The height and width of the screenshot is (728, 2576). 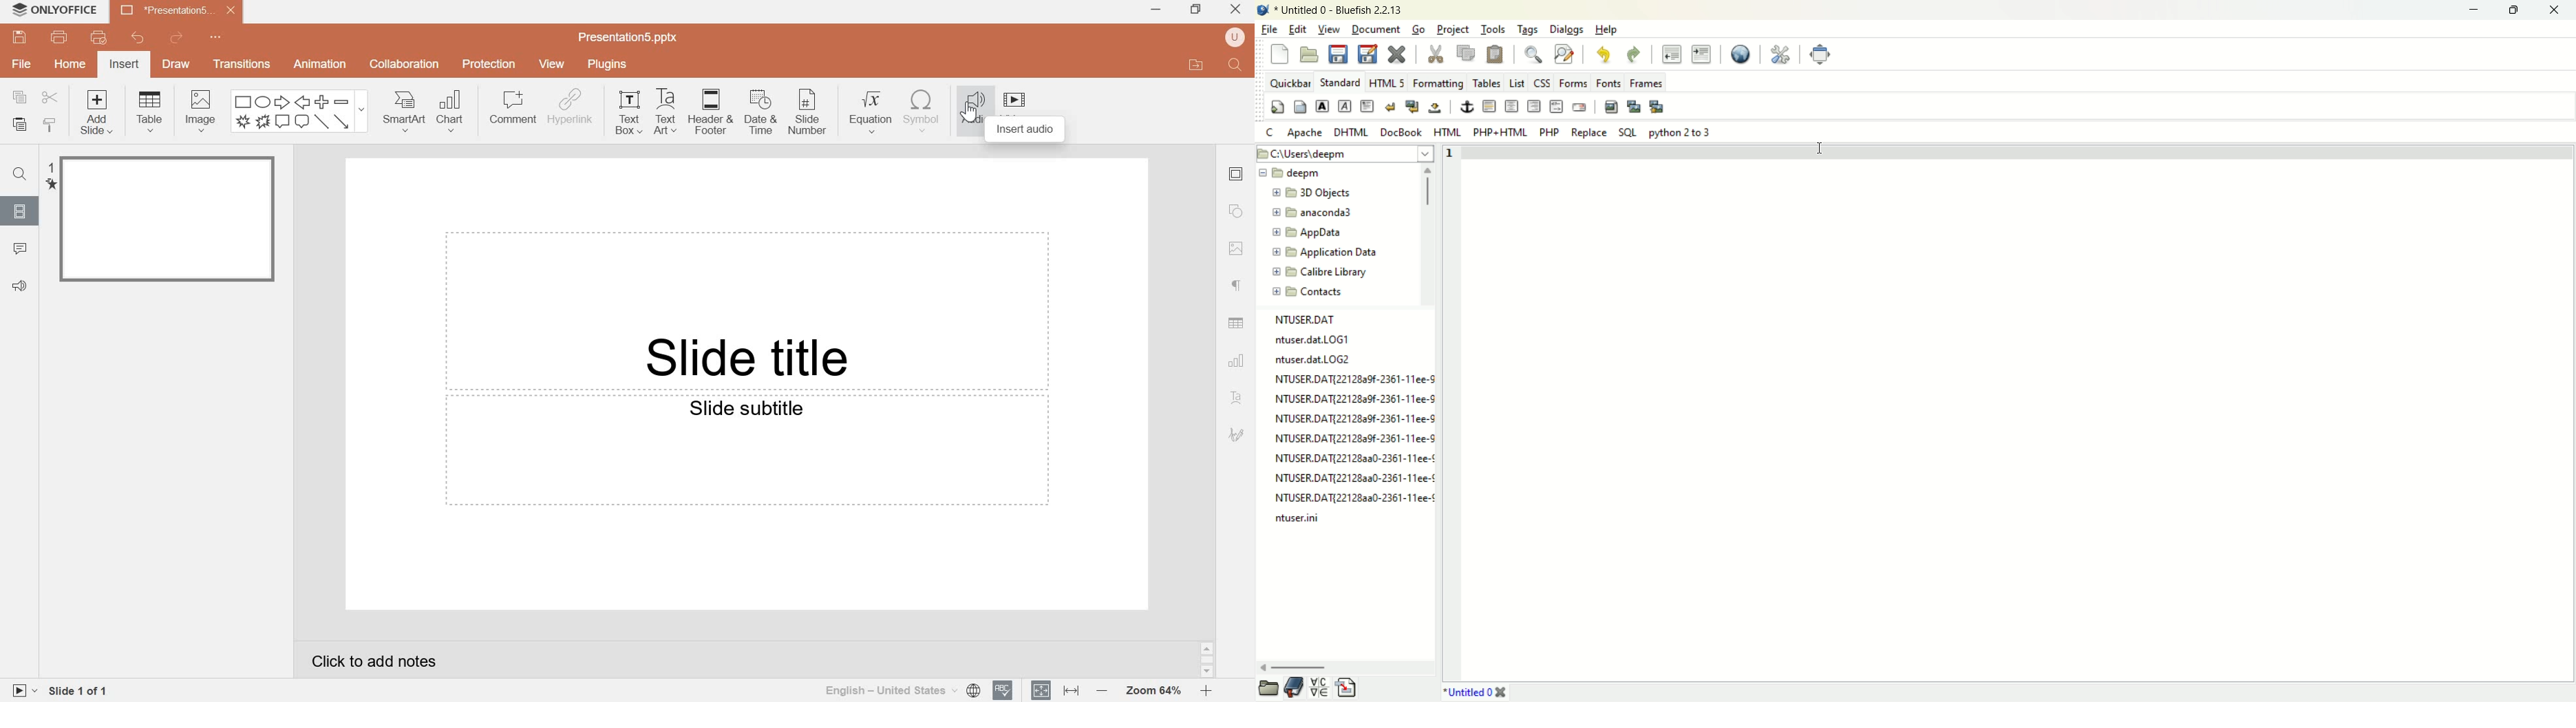 What do you see at coordinates (1580, 108) in the screenshot?
I see `email` at bounding box center [1580, 108].